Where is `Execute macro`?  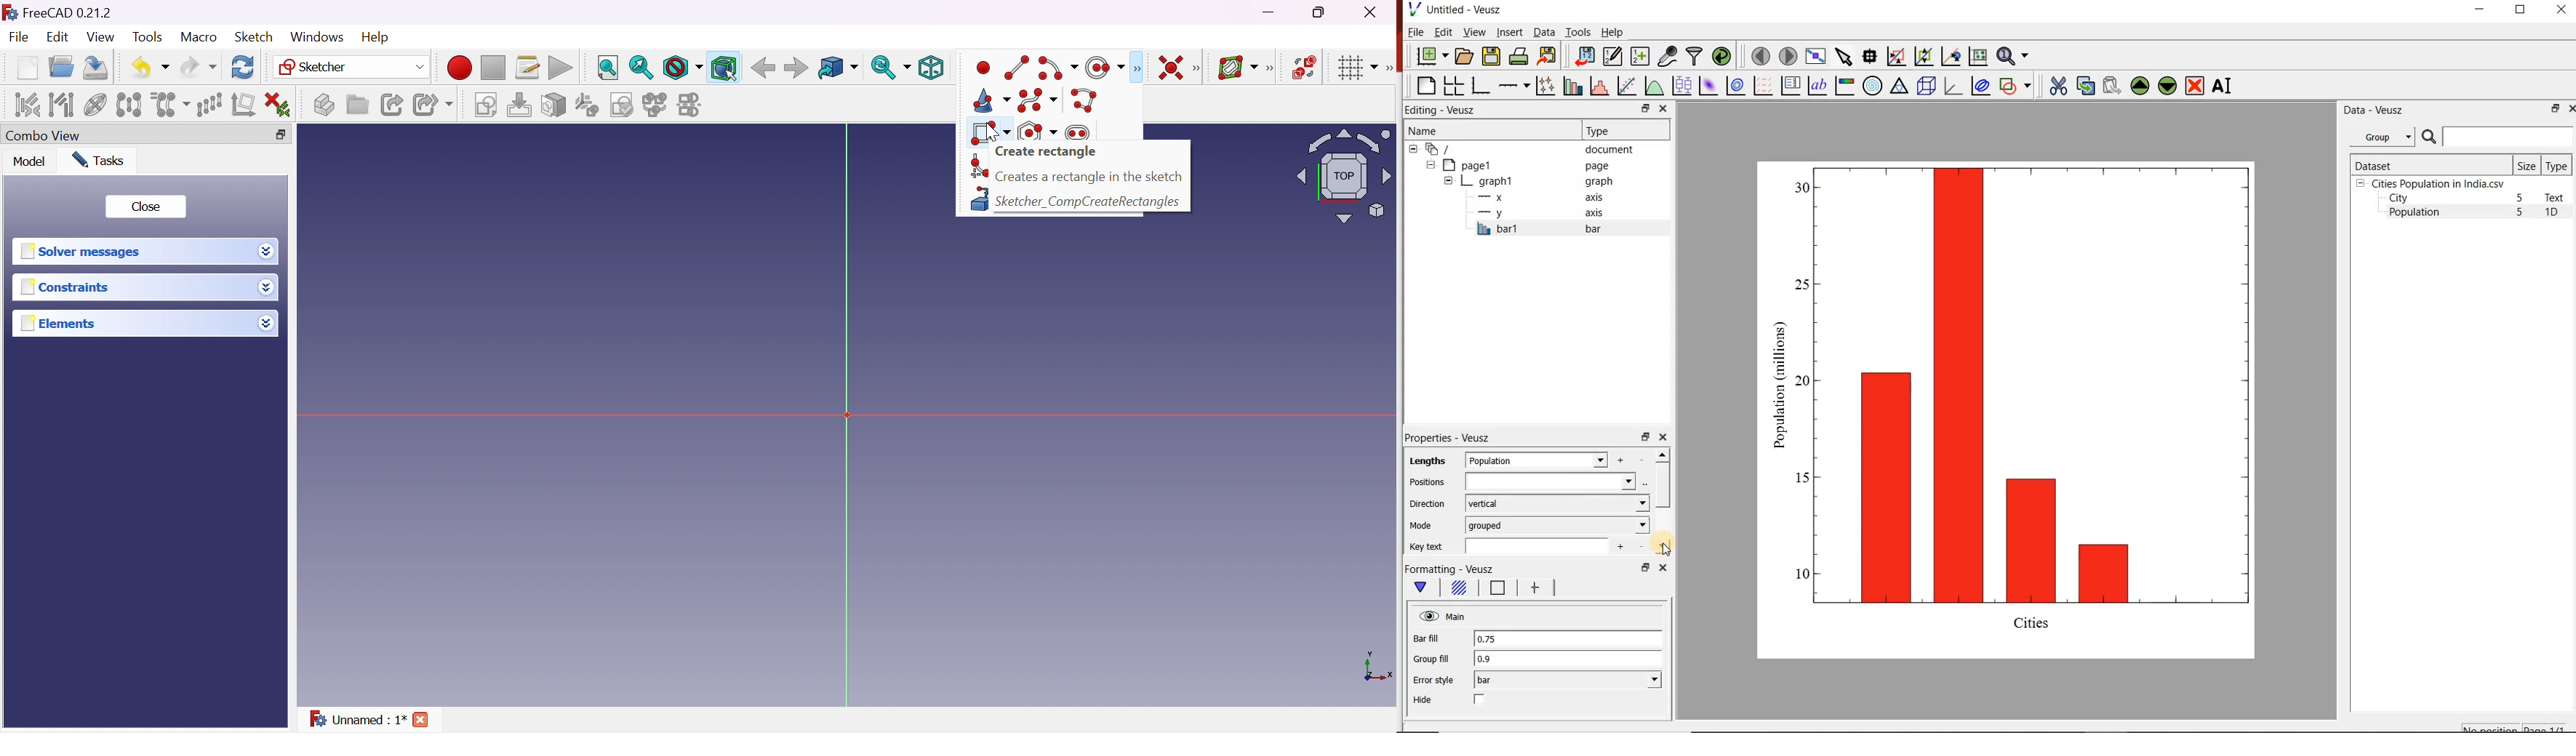 Execute macro is located at coordinates (561, 68).